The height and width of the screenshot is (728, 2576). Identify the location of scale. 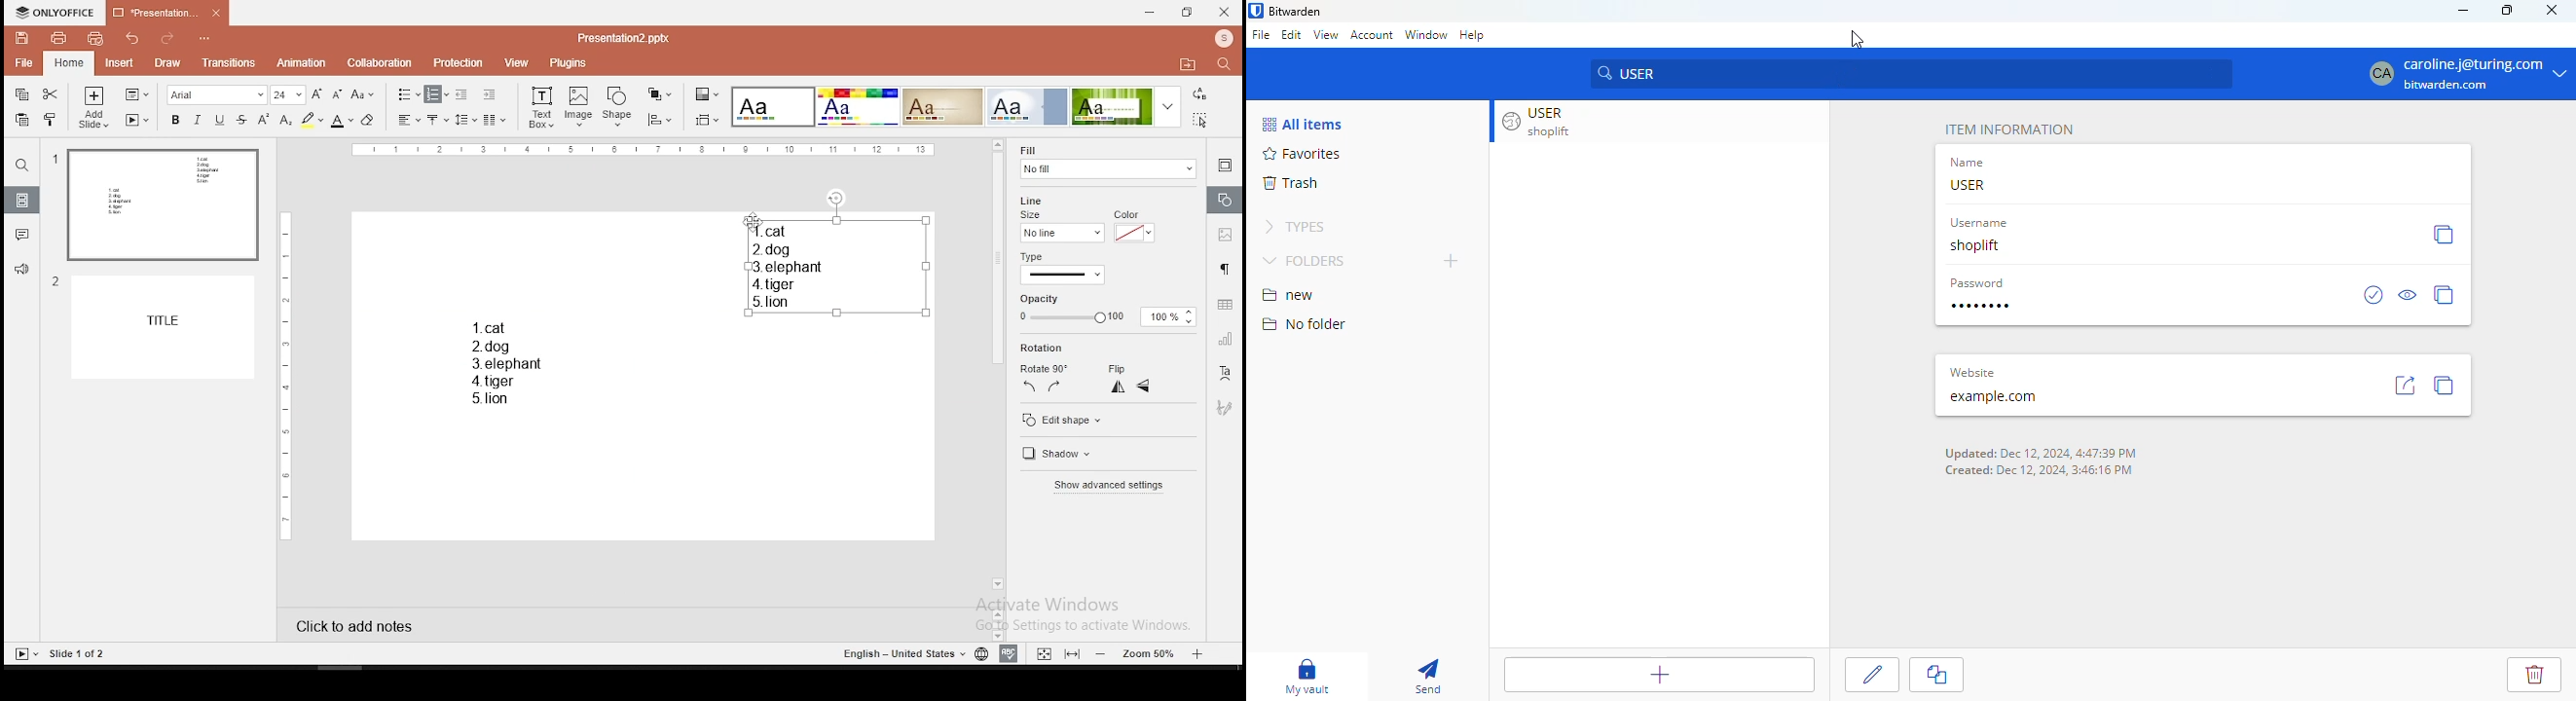
(283, 374).